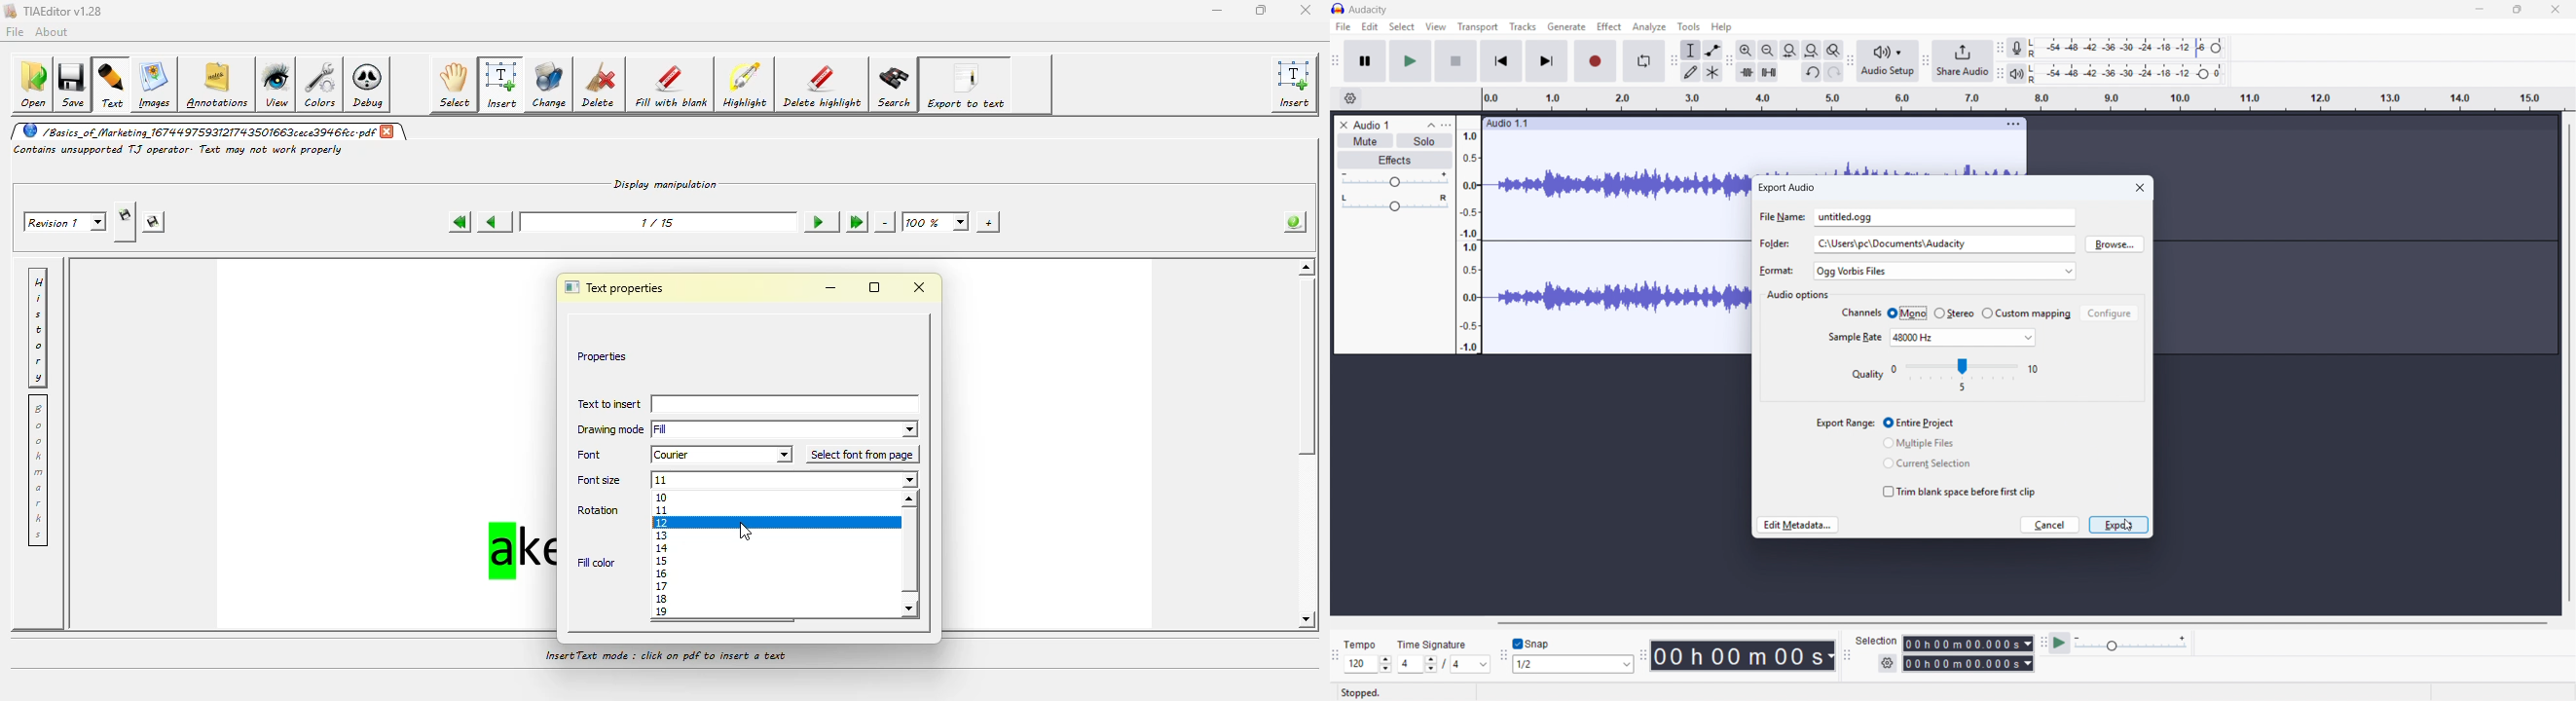 This screenshot has height=728, width=2576. Describe the element at coordinates (968, 85) in the screenshot. I see `export to text` at that location.